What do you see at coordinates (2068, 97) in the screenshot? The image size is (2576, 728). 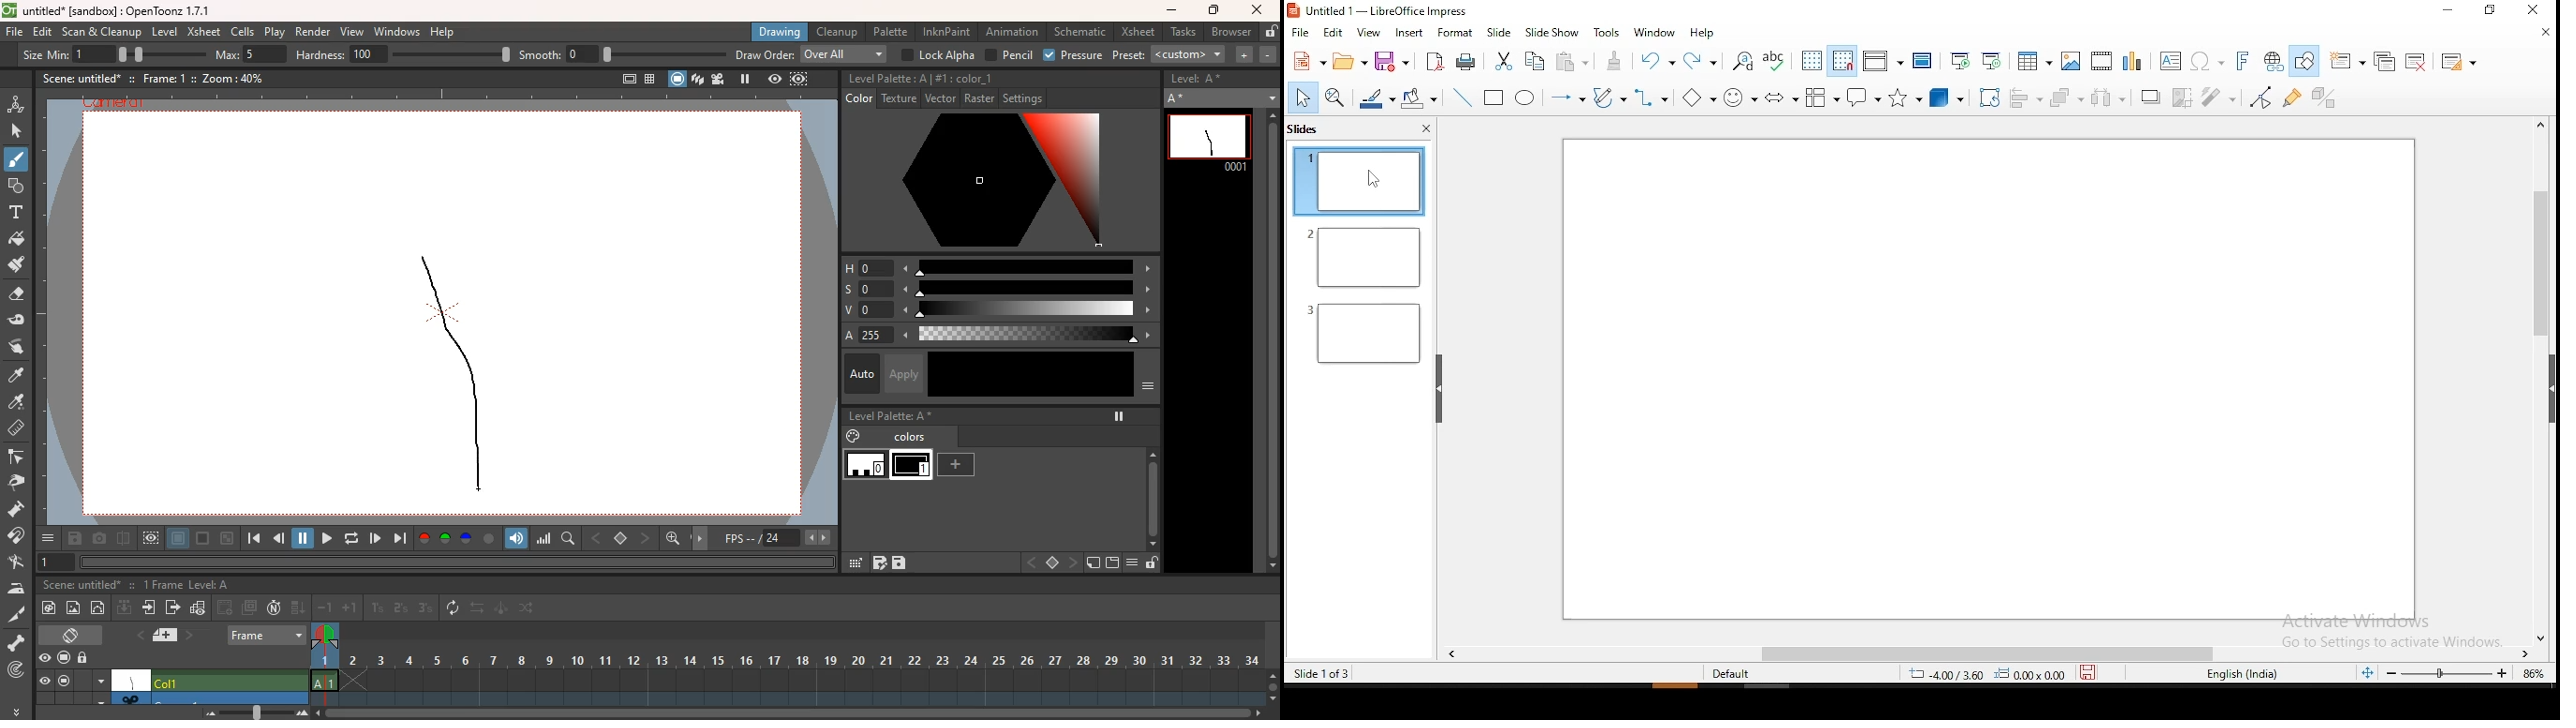 I see `arrange` at bounding box center [2068, 97].